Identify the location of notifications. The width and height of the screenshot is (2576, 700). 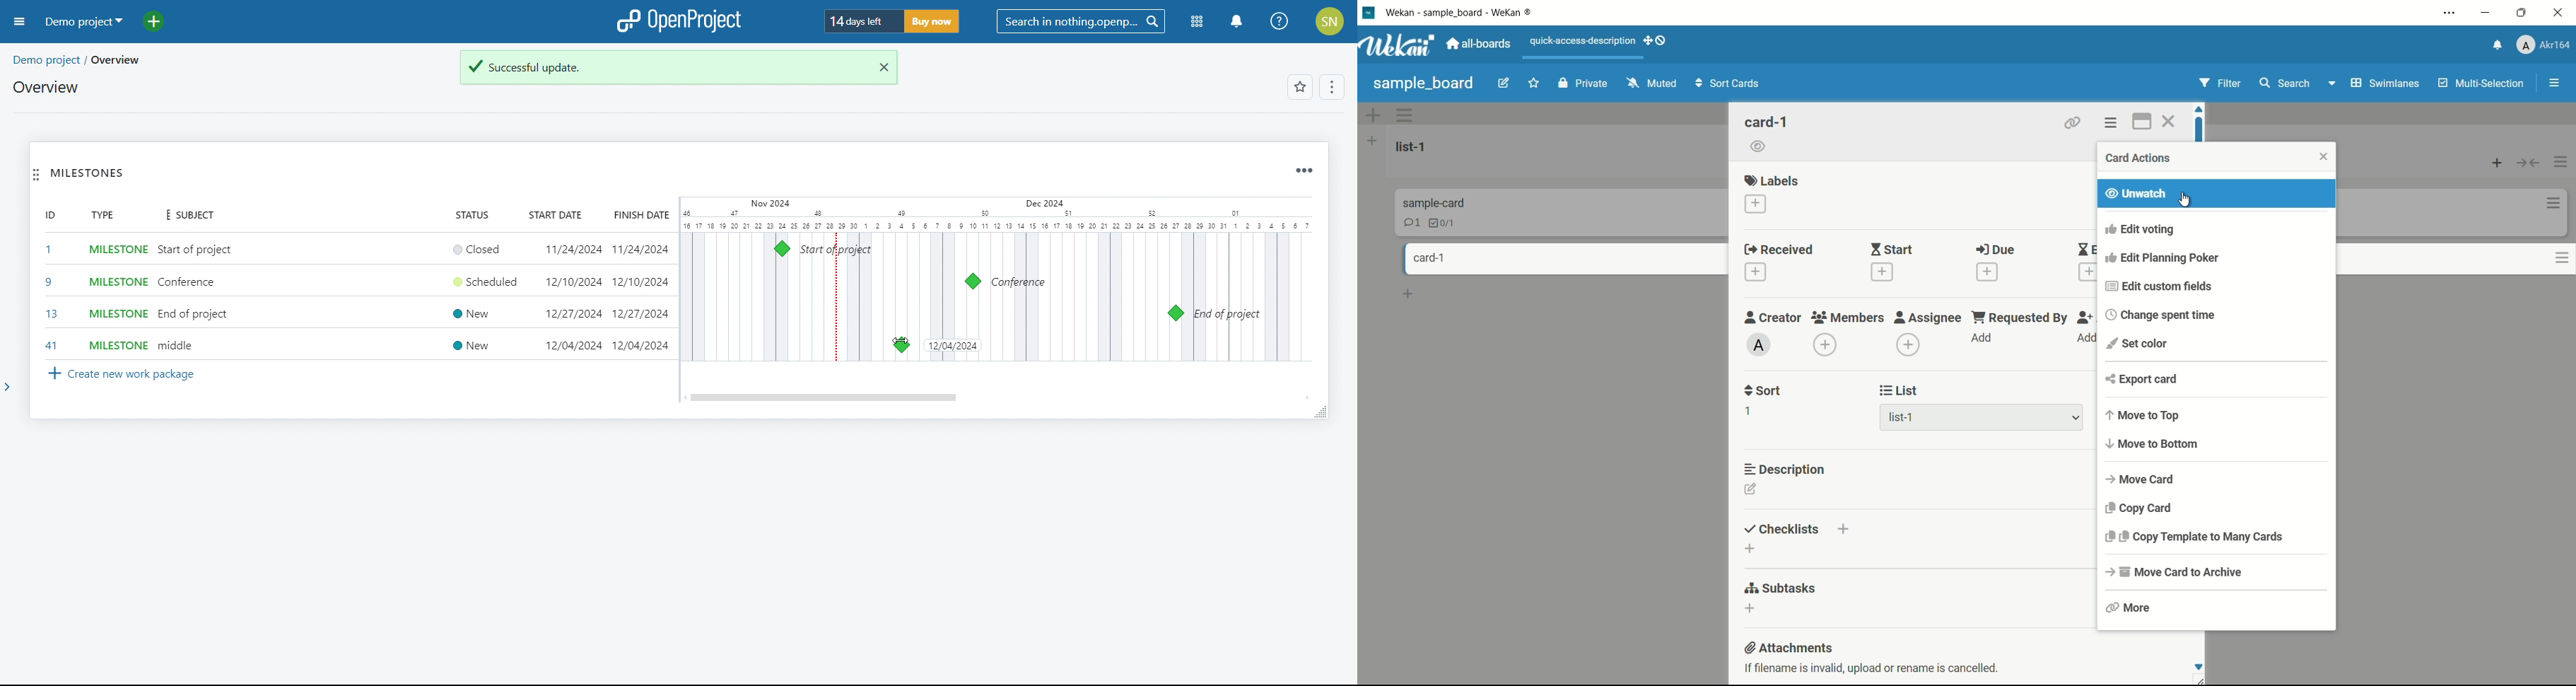
(2498, 44).